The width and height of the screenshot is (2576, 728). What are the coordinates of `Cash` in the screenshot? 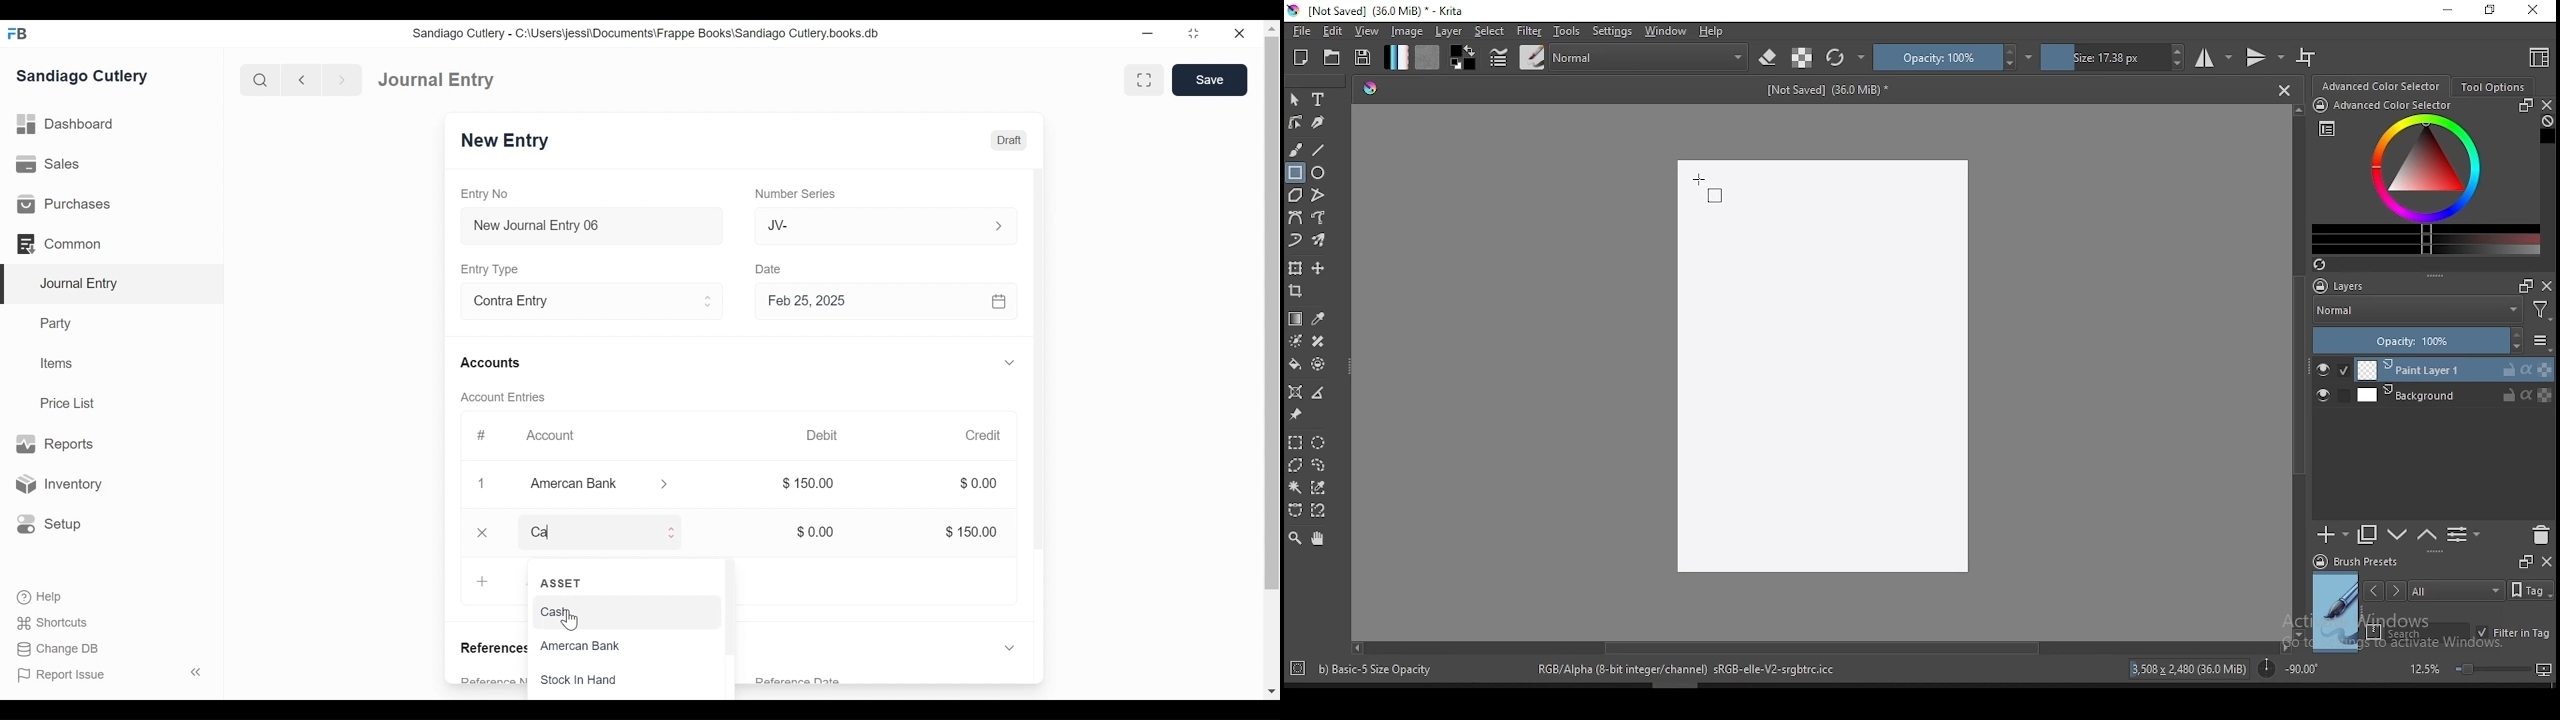 It's located at (558, 611).